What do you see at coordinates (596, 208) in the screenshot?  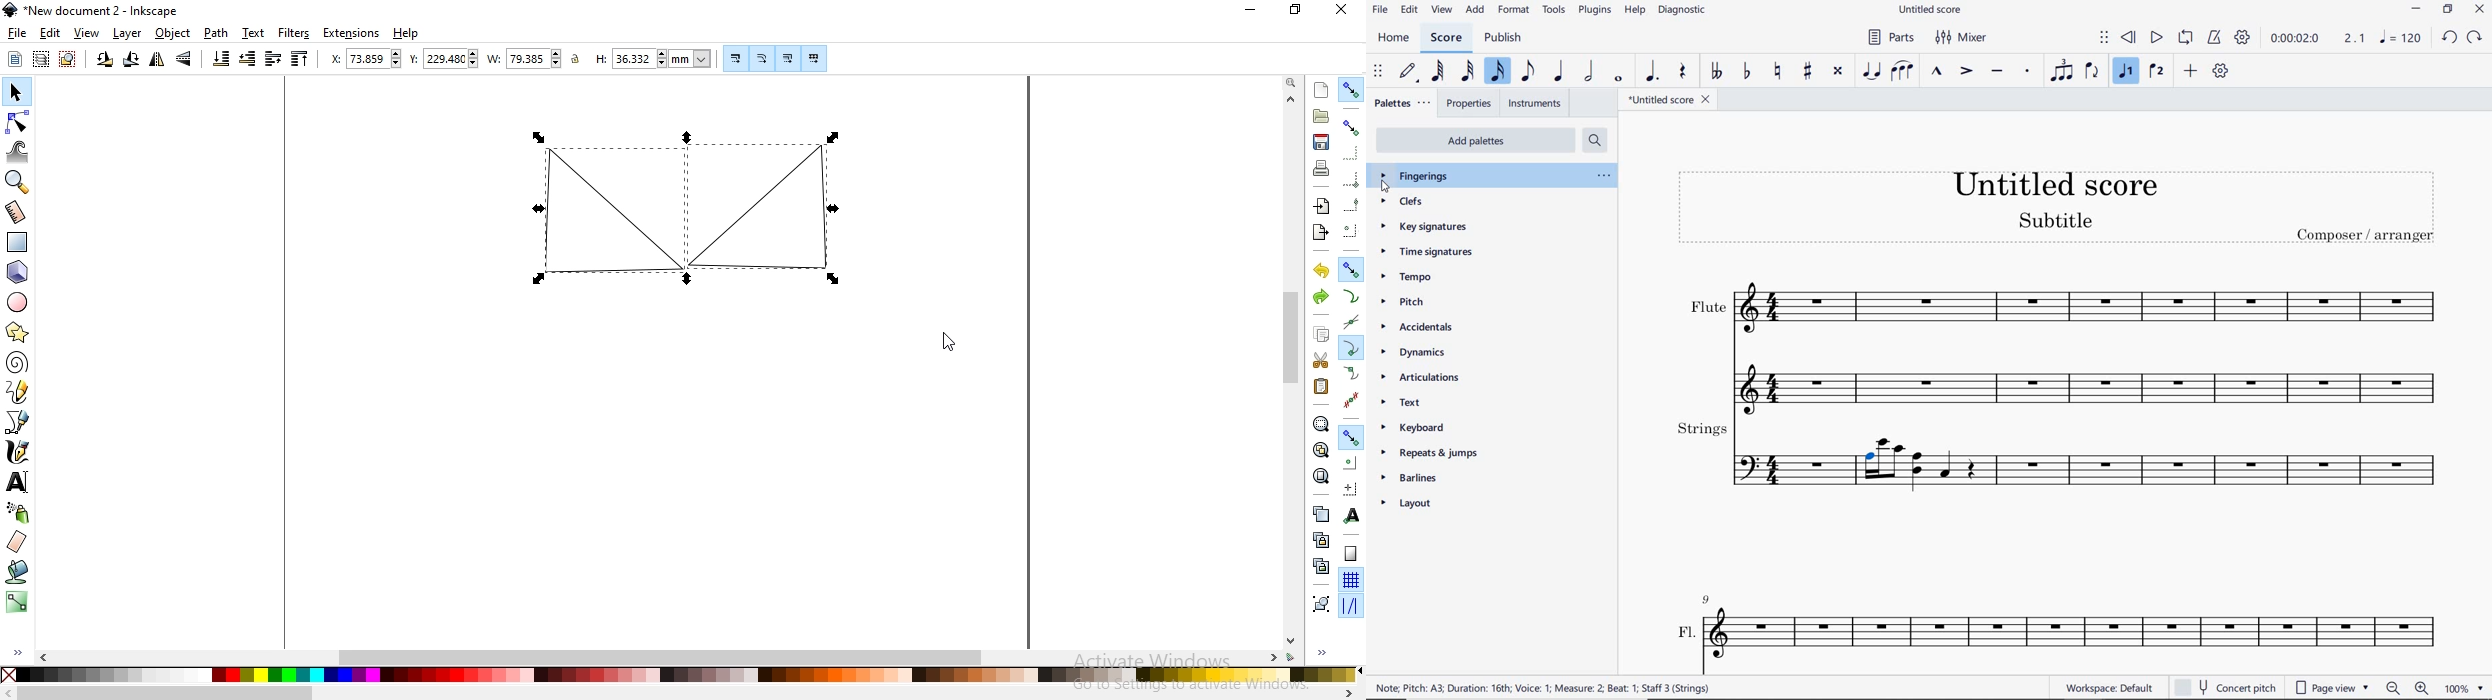 I see `object image` at bounding box center [596, 208].